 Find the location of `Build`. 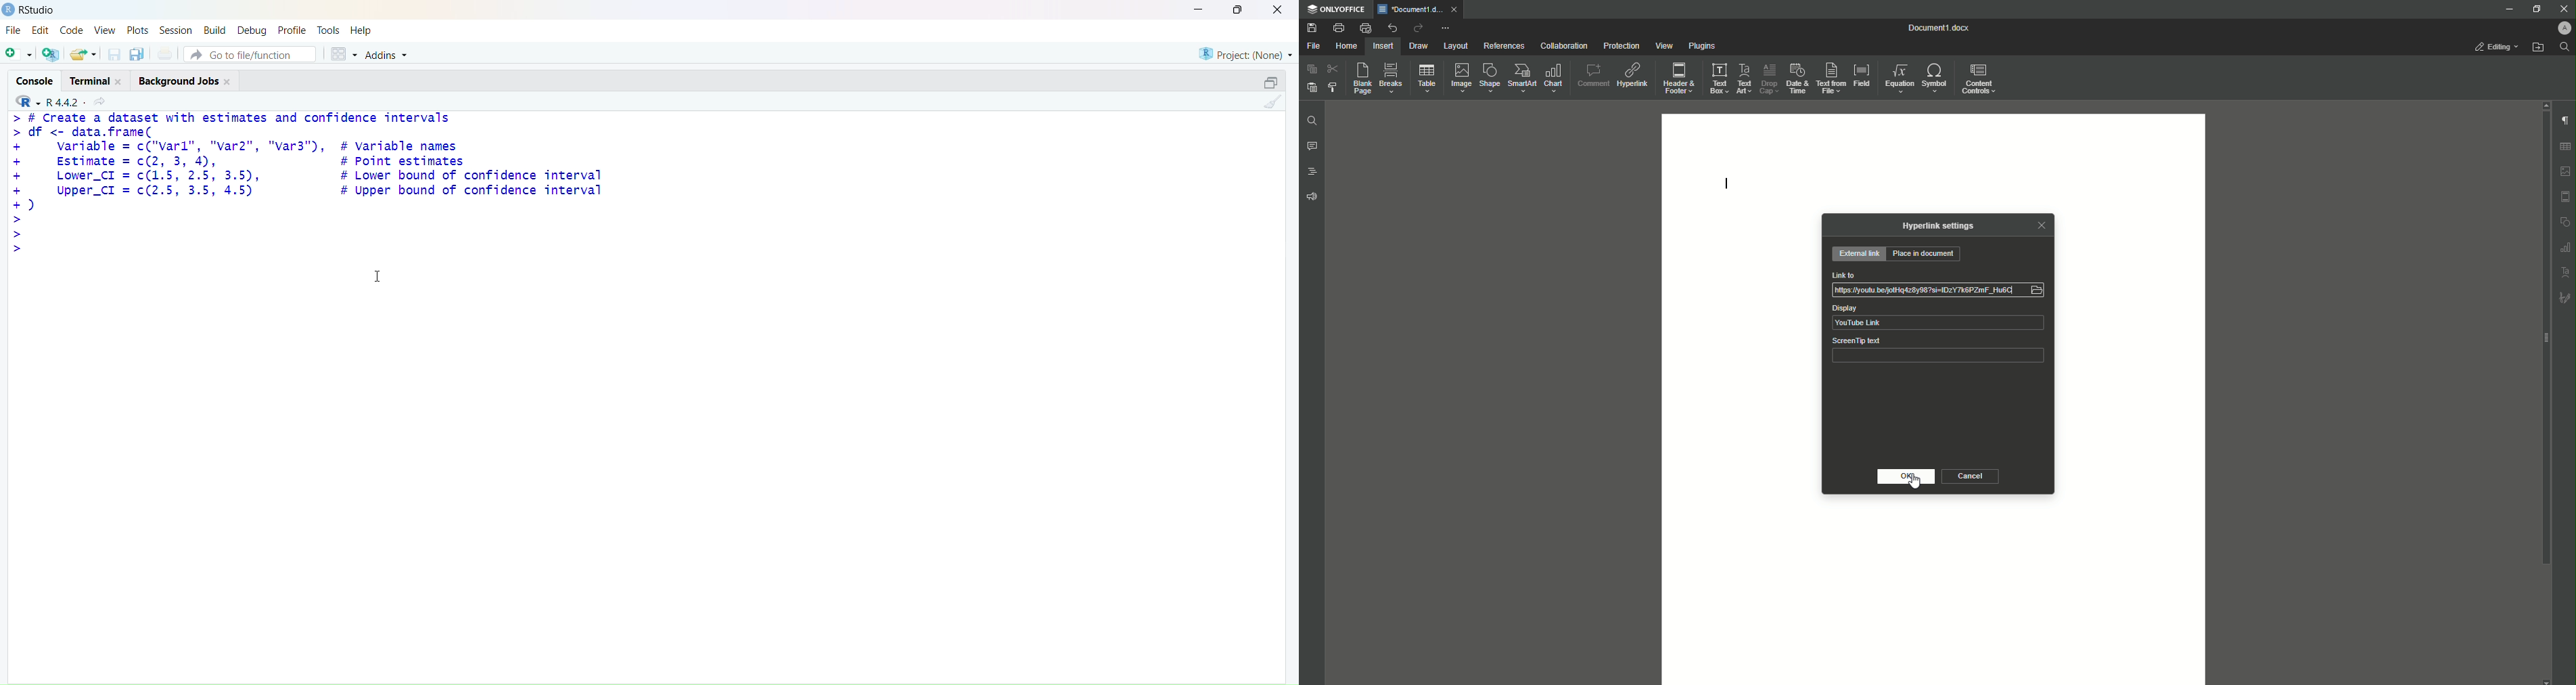

Build is located at coordinates (215, 30).